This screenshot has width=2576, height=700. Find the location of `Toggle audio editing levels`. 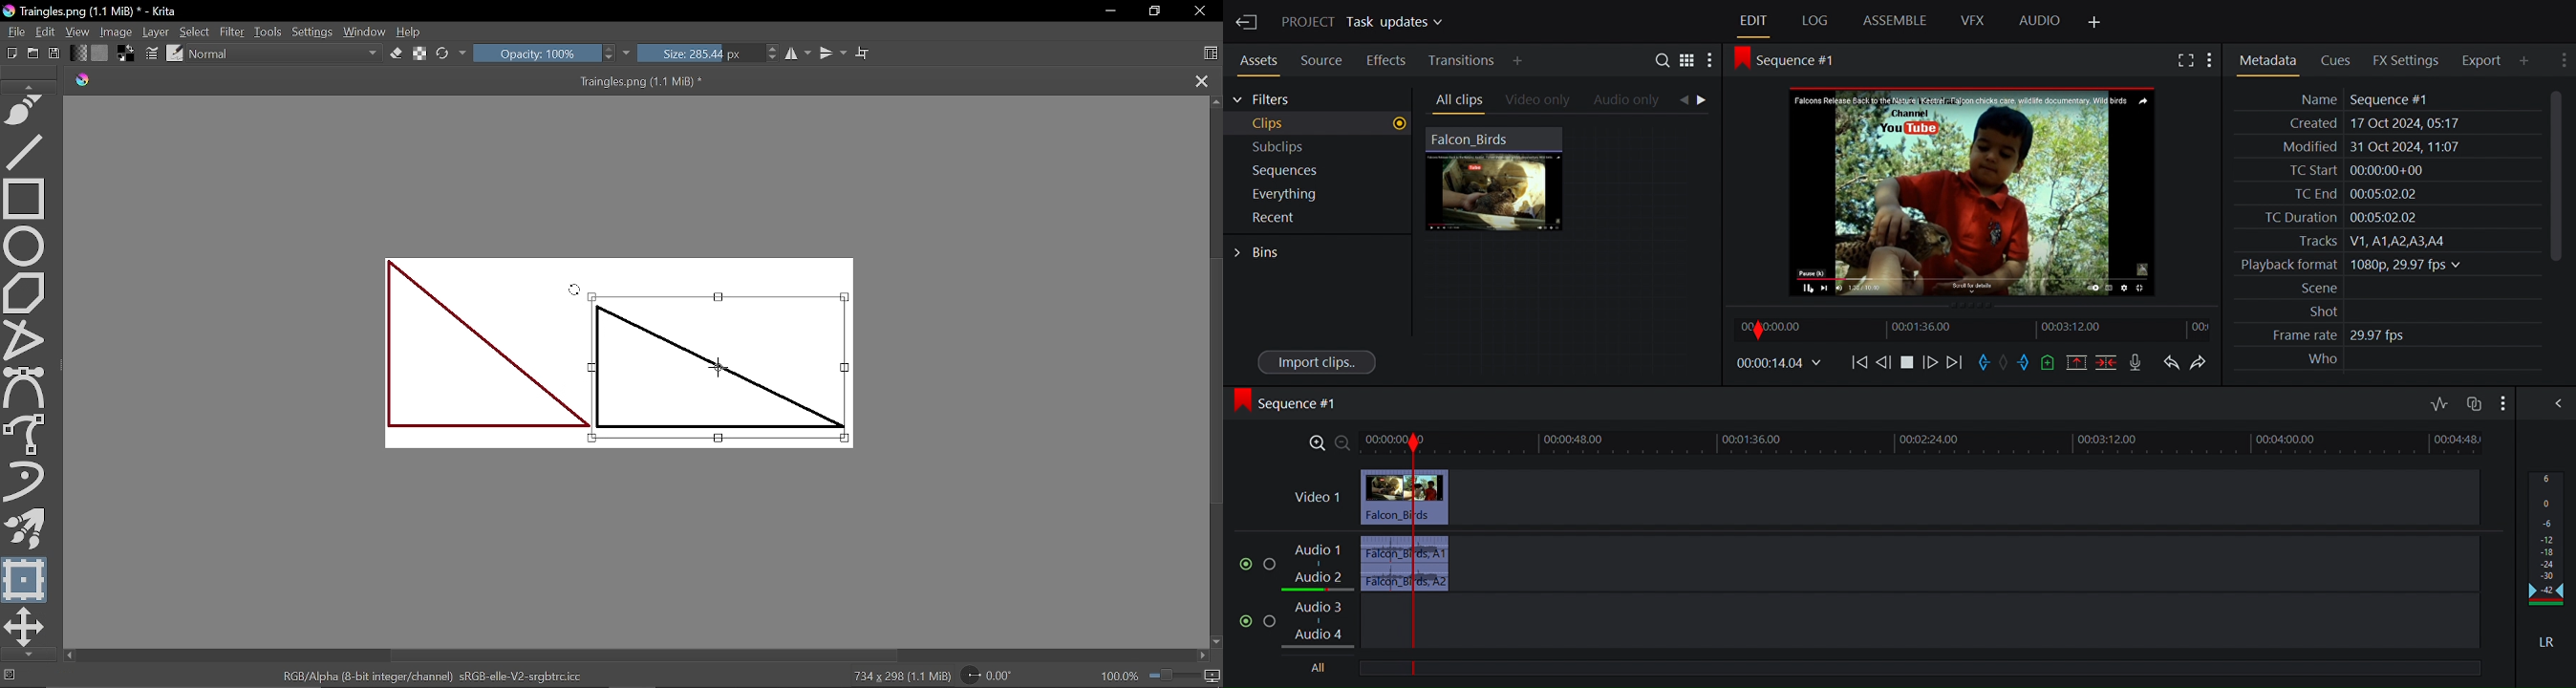

Toggle audio editing levels is located at coordinates (2438, 402).